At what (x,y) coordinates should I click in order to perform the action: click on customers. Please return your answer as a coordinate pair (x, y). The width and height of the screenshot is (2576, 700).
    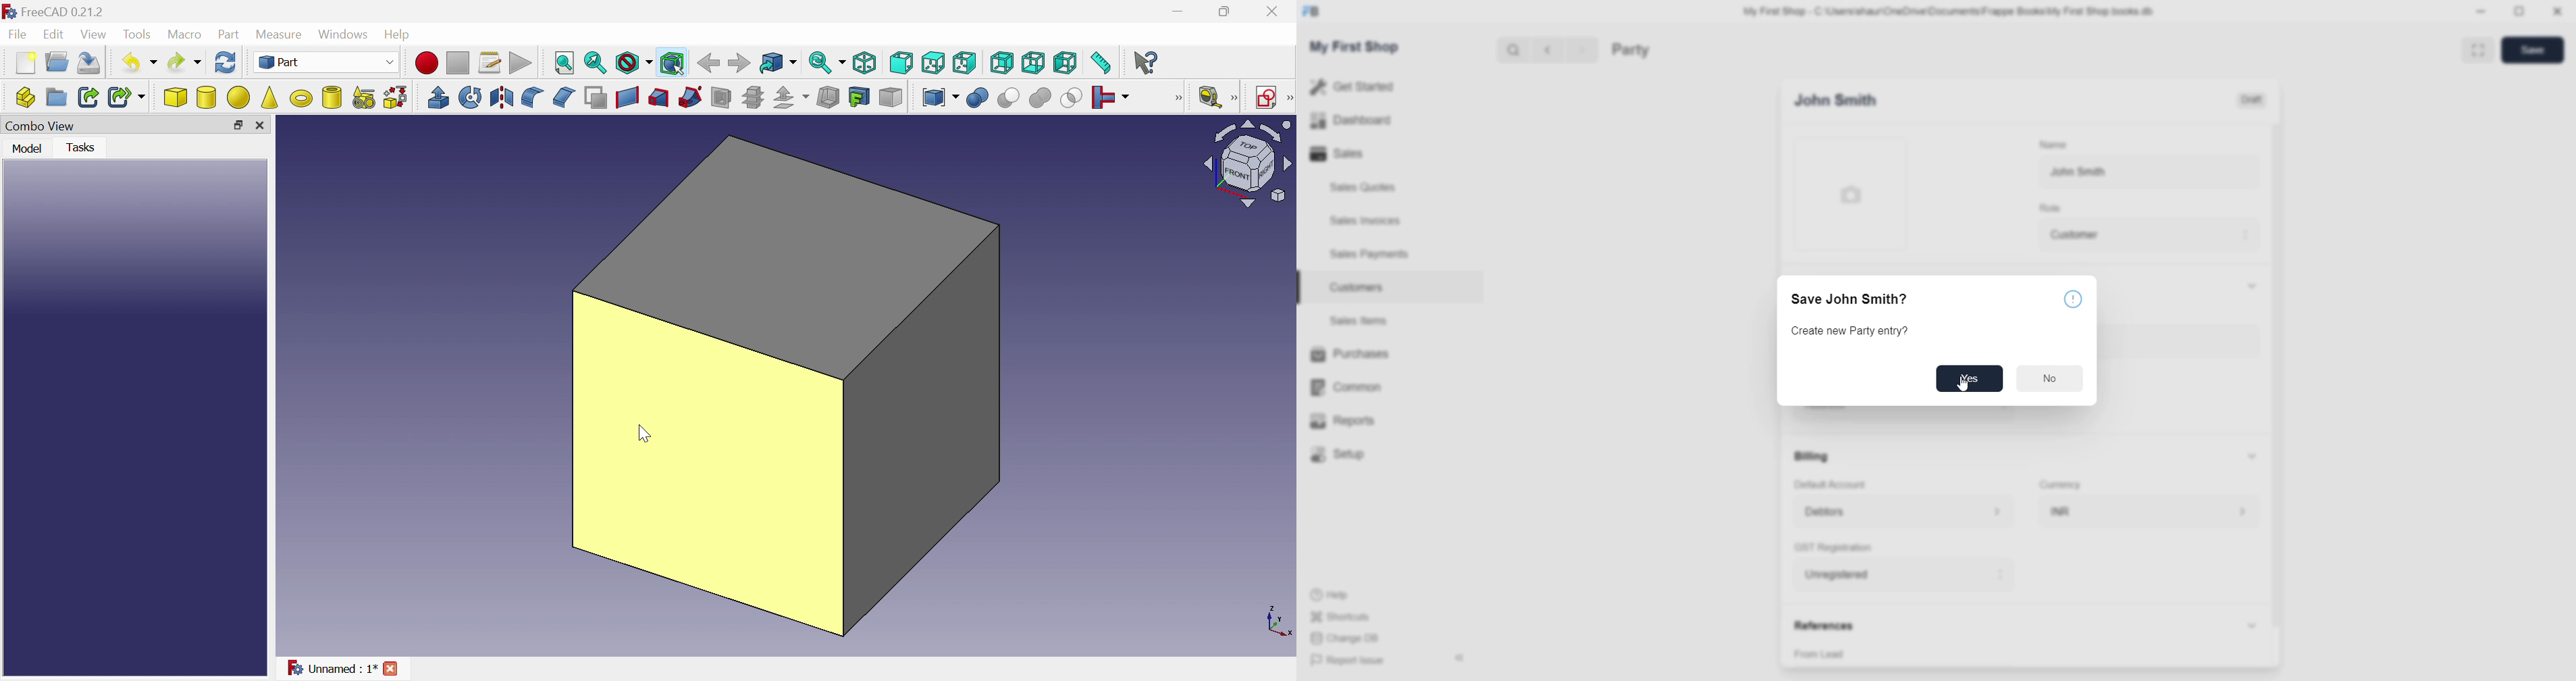
    Looking at the image, I should click on (1367, 288).